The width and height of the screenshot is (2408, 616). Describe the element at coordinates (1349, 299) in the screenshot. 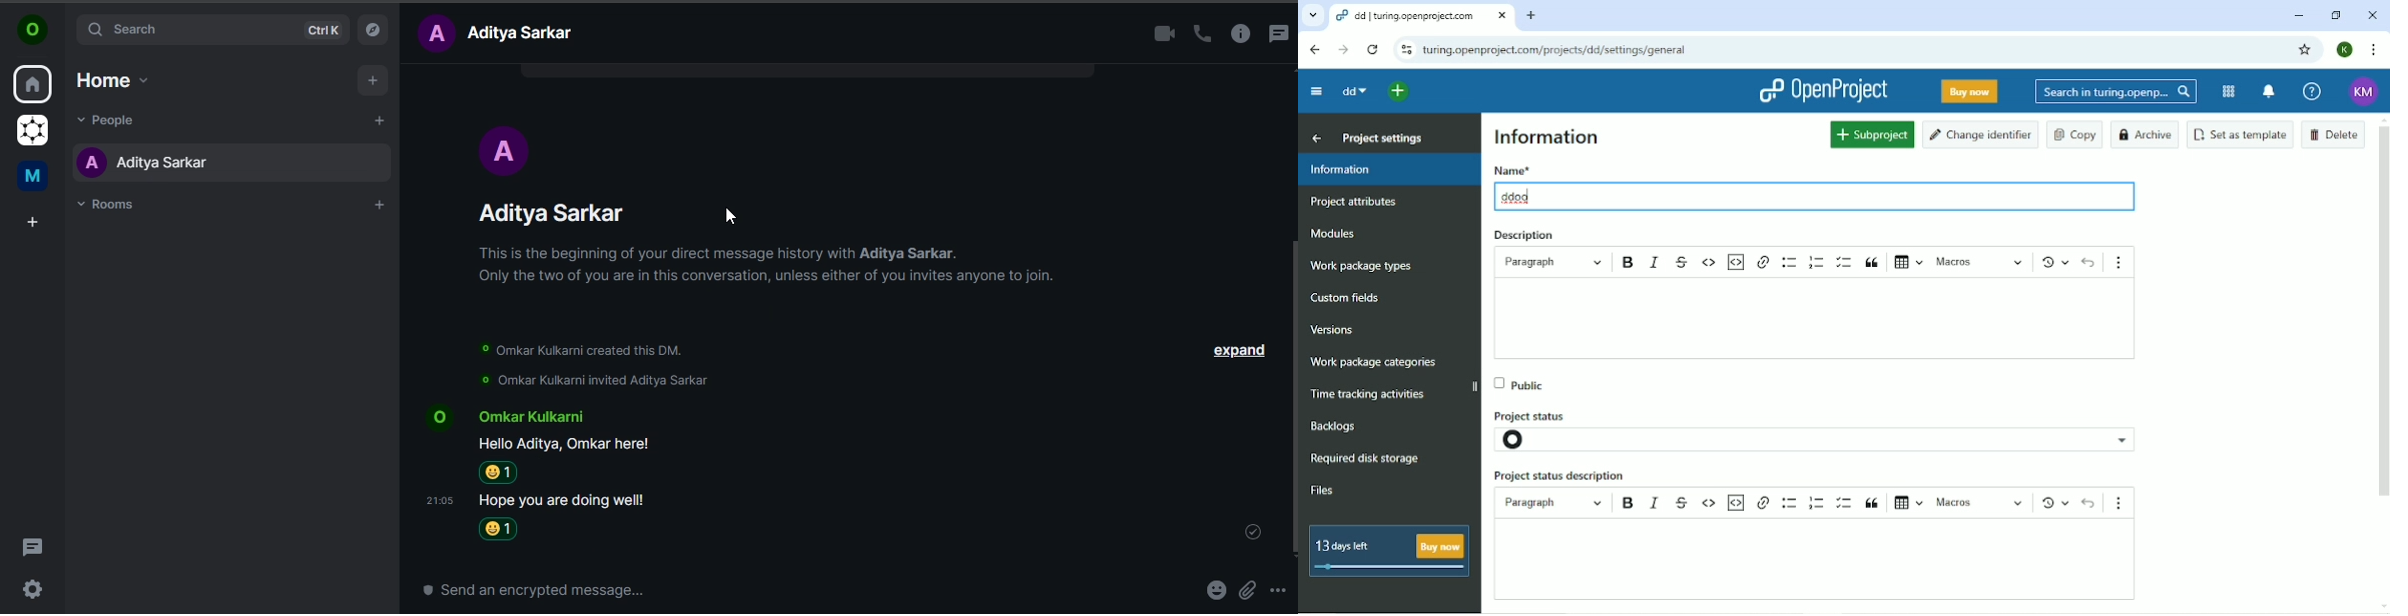

I see `Custom fields` at that location.